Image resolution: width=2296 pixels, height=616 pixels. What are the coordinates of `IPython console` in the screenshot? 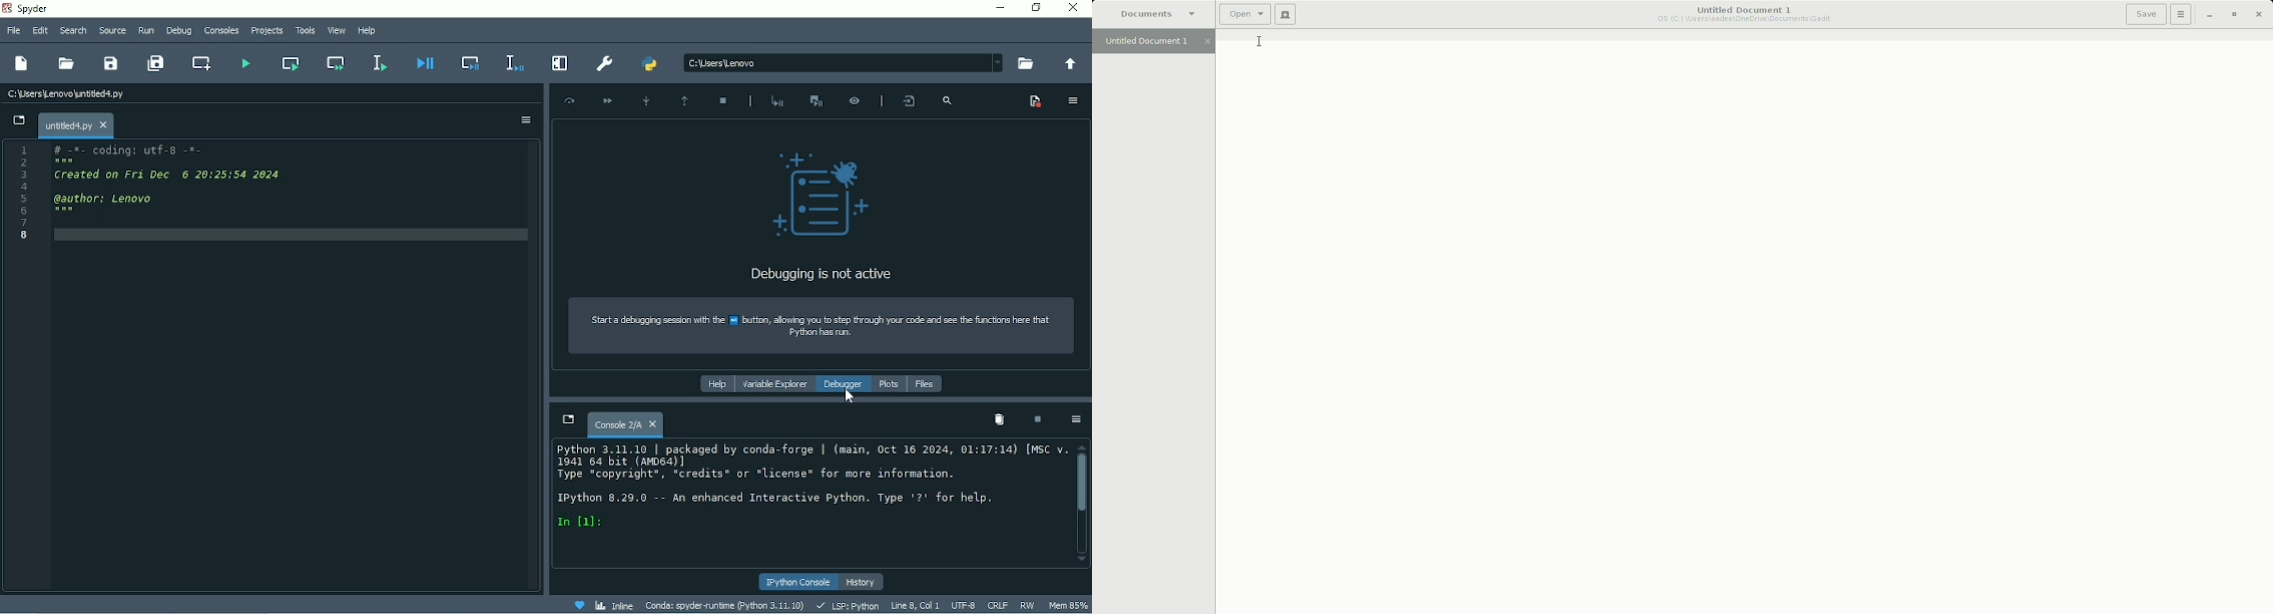 It's located at (795, 581).